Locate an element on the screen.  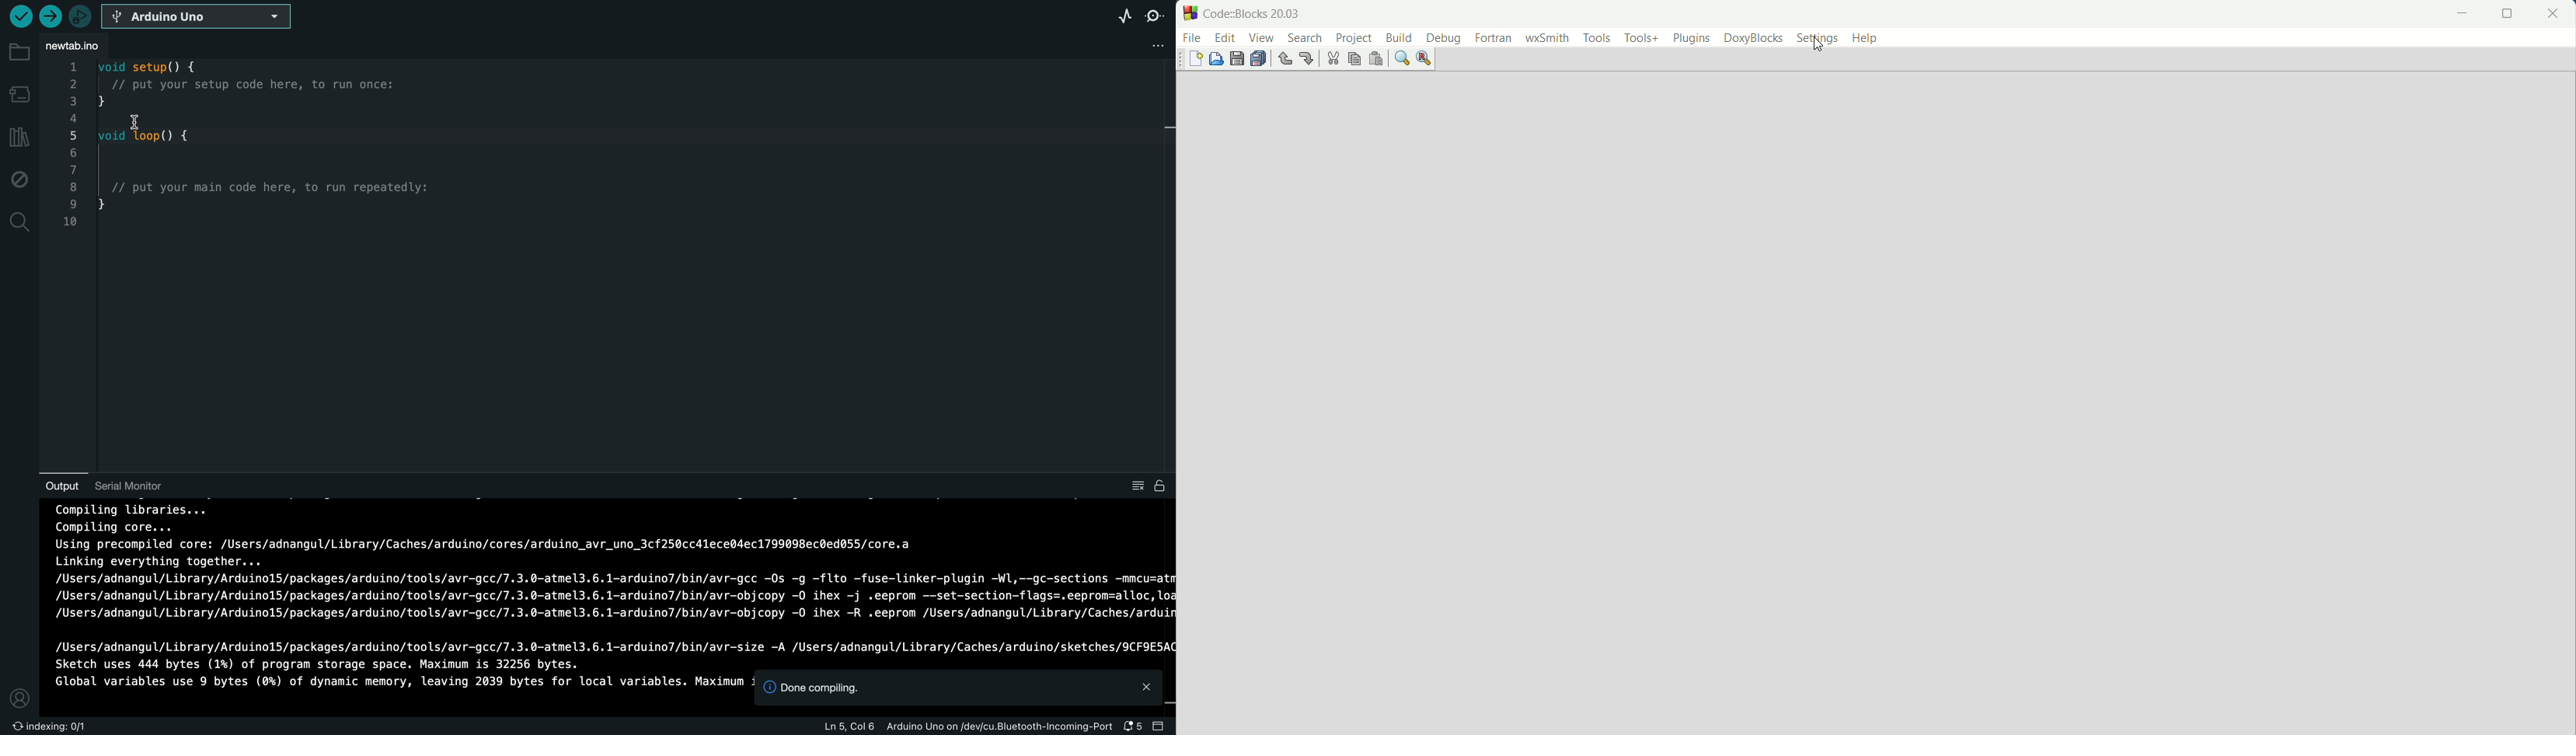
tools+ is located at coordinates (1639, 39).